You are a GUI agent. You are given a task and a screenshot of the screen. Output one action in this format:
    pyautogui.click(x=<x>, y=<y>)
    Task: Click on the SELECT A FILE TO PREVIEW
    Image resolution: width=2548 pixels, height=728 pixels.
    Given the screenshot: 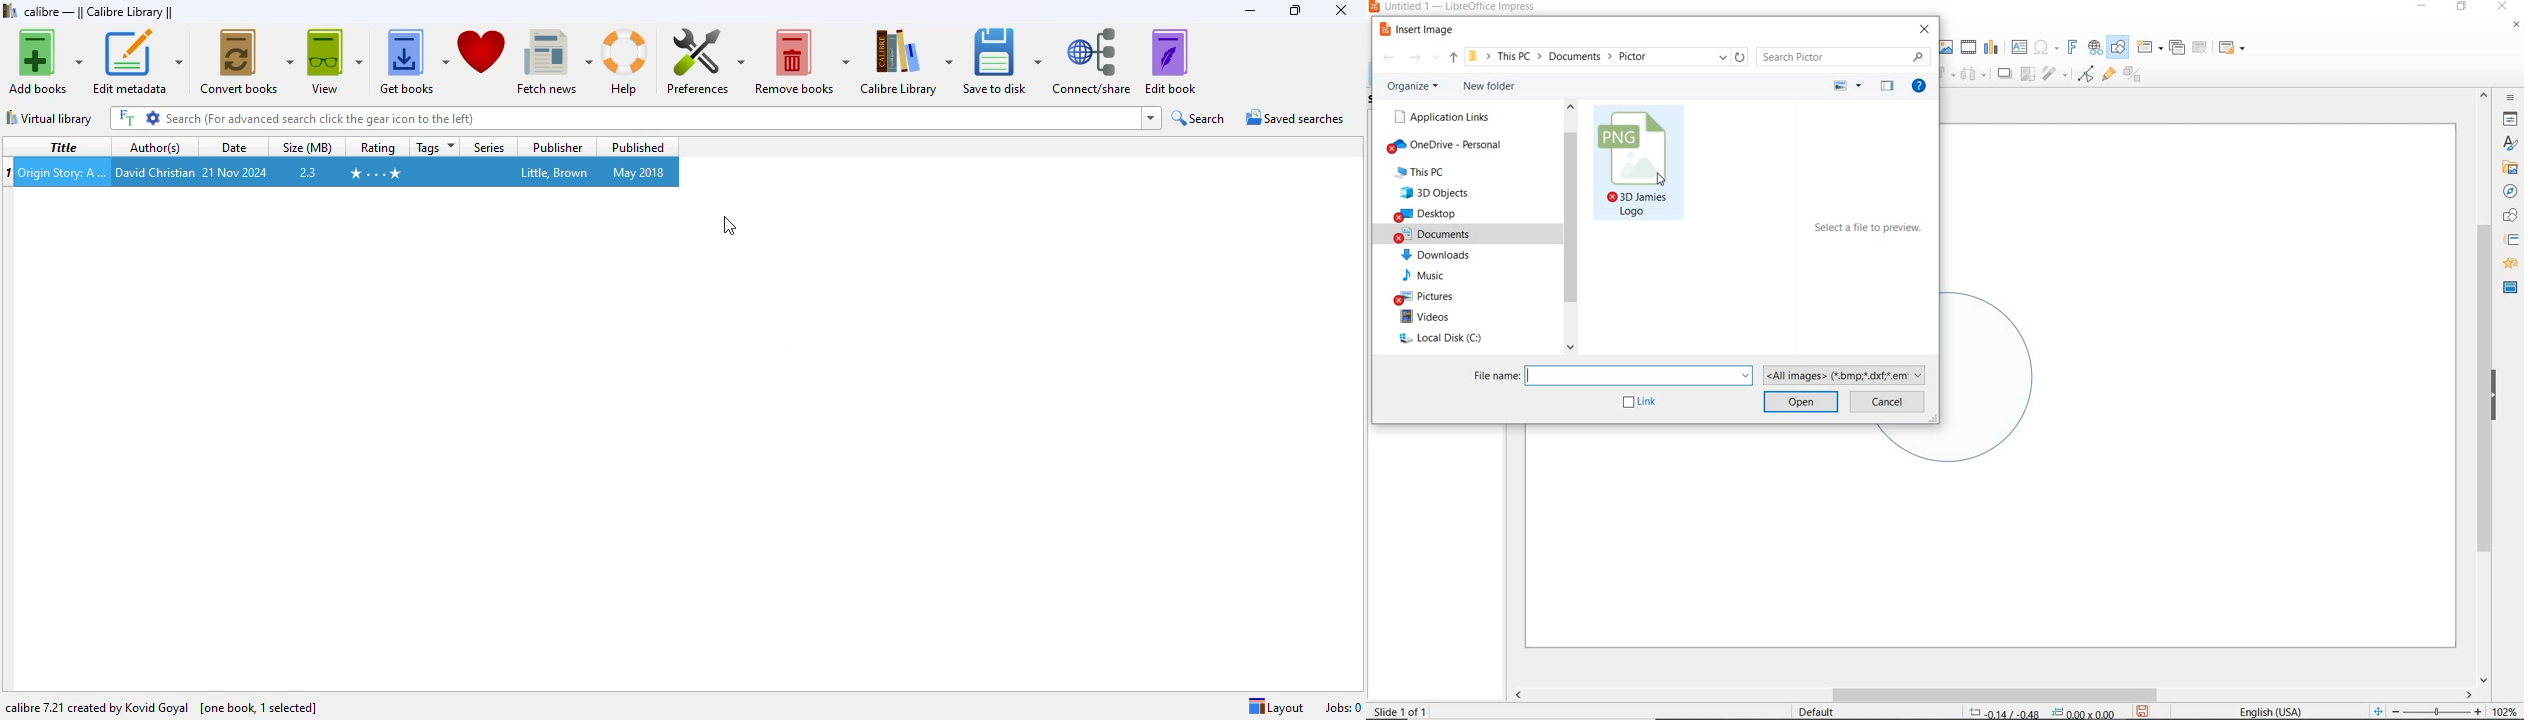 What is the action you would take?
    pyautogui.click(x=1870, y=231)
    